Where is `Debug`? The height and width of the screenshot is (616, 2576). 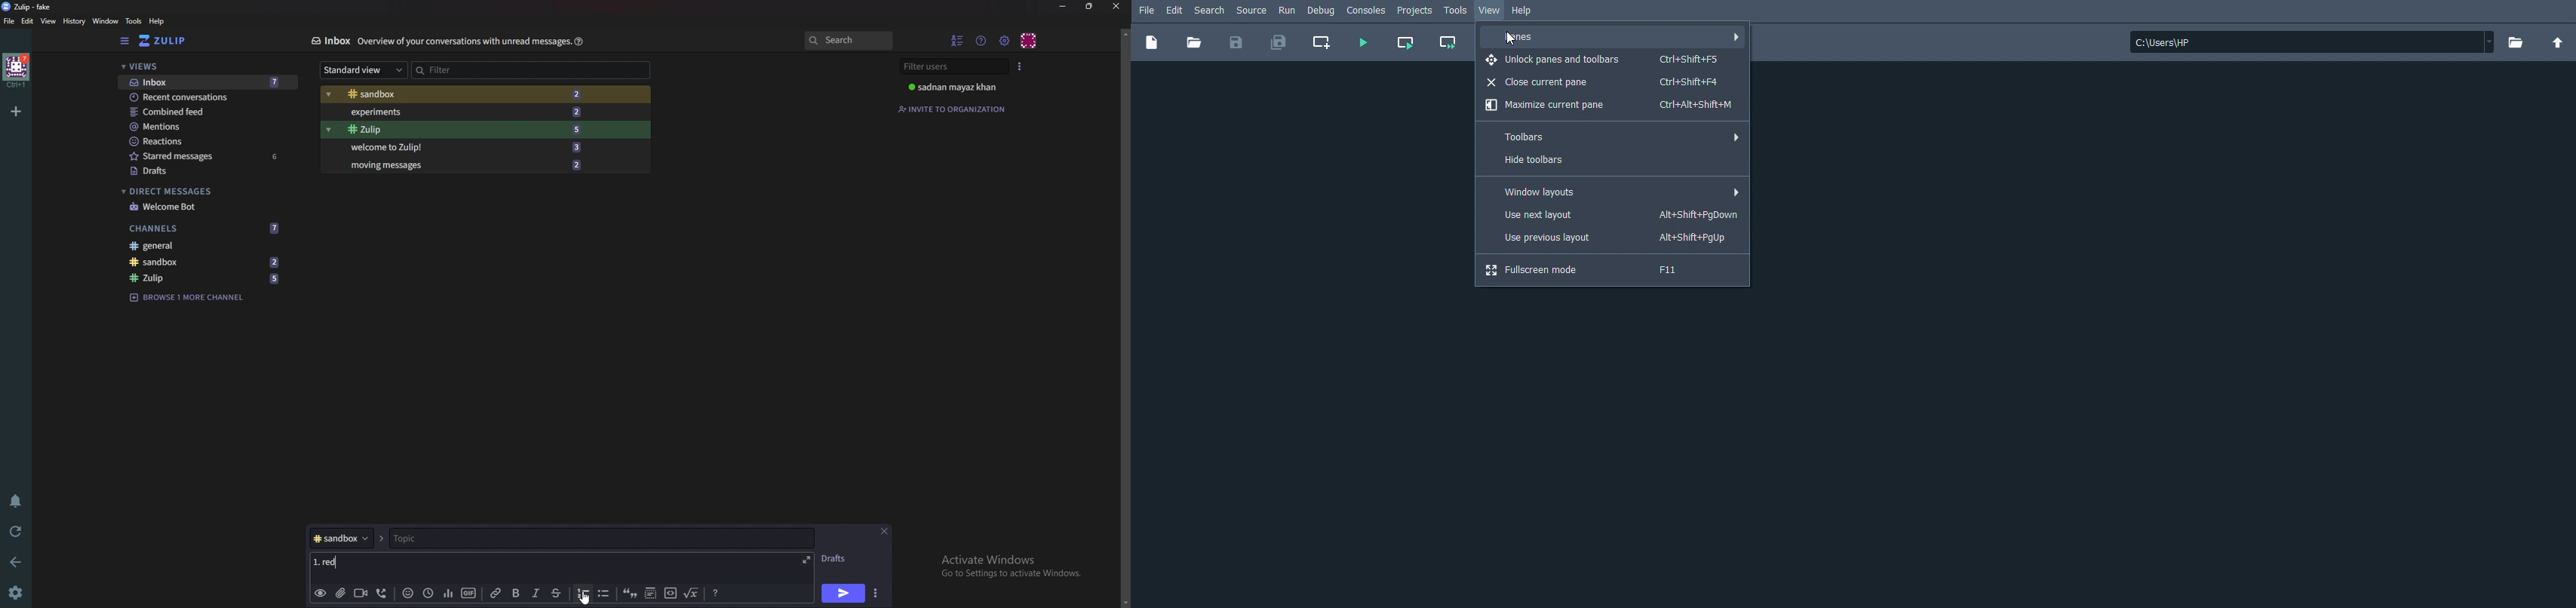 Debug is located at coordinates (1321, 10).